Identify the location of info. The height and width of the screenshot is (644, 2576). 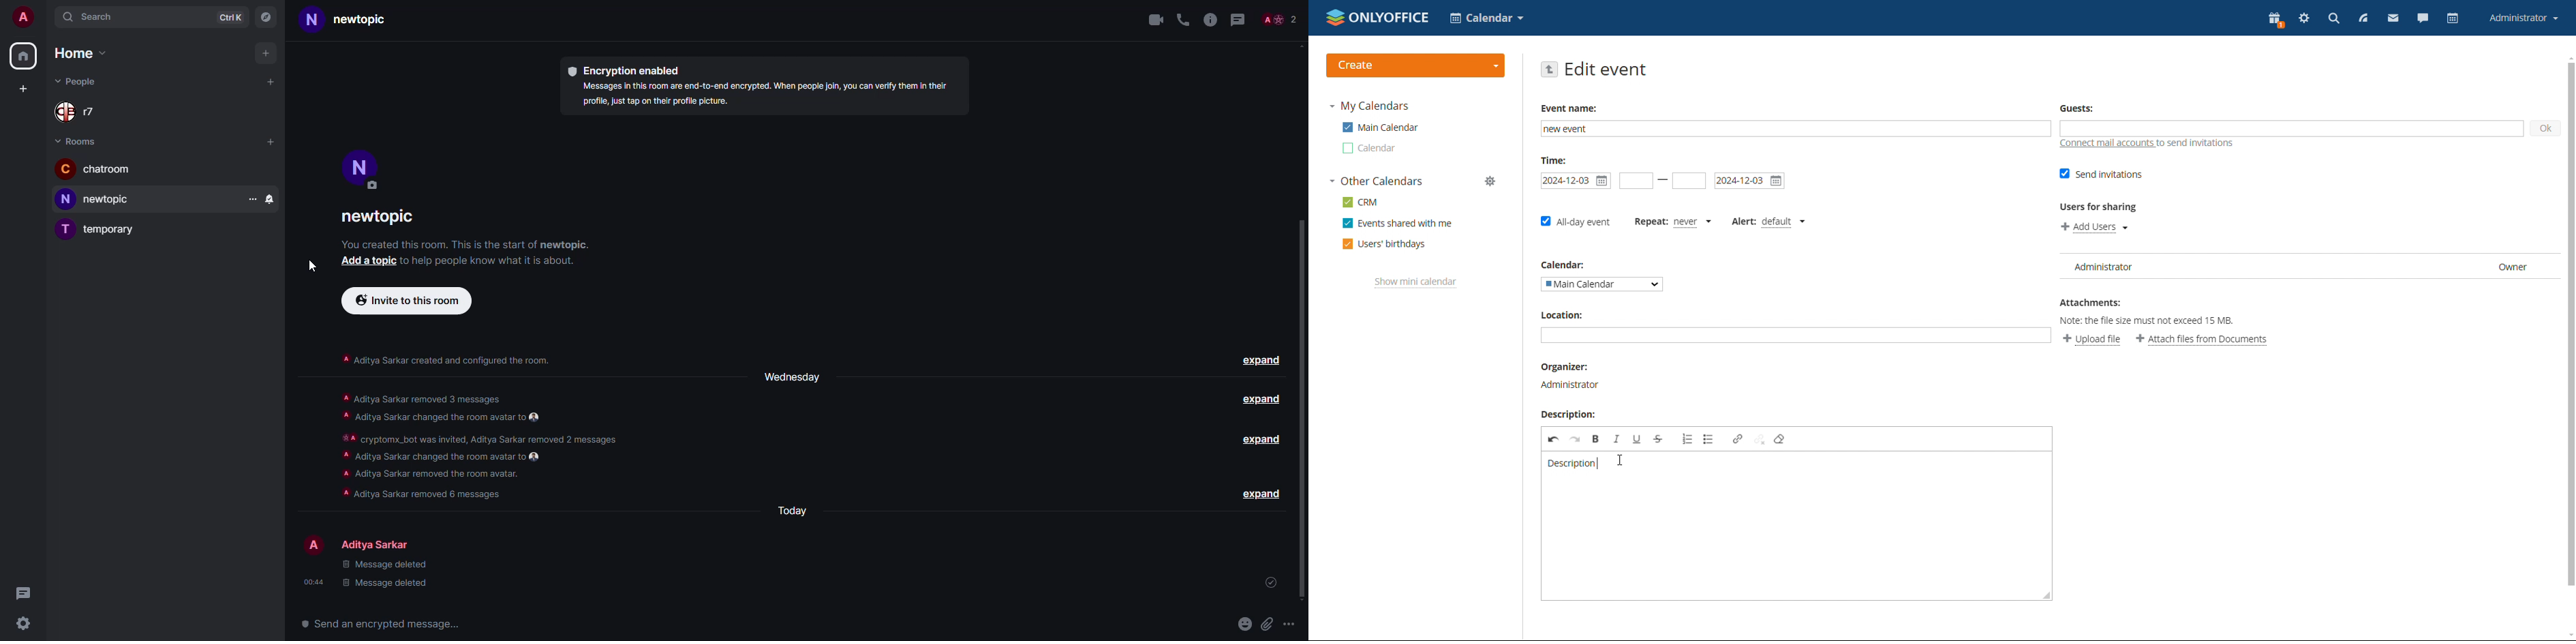
(492, 261).